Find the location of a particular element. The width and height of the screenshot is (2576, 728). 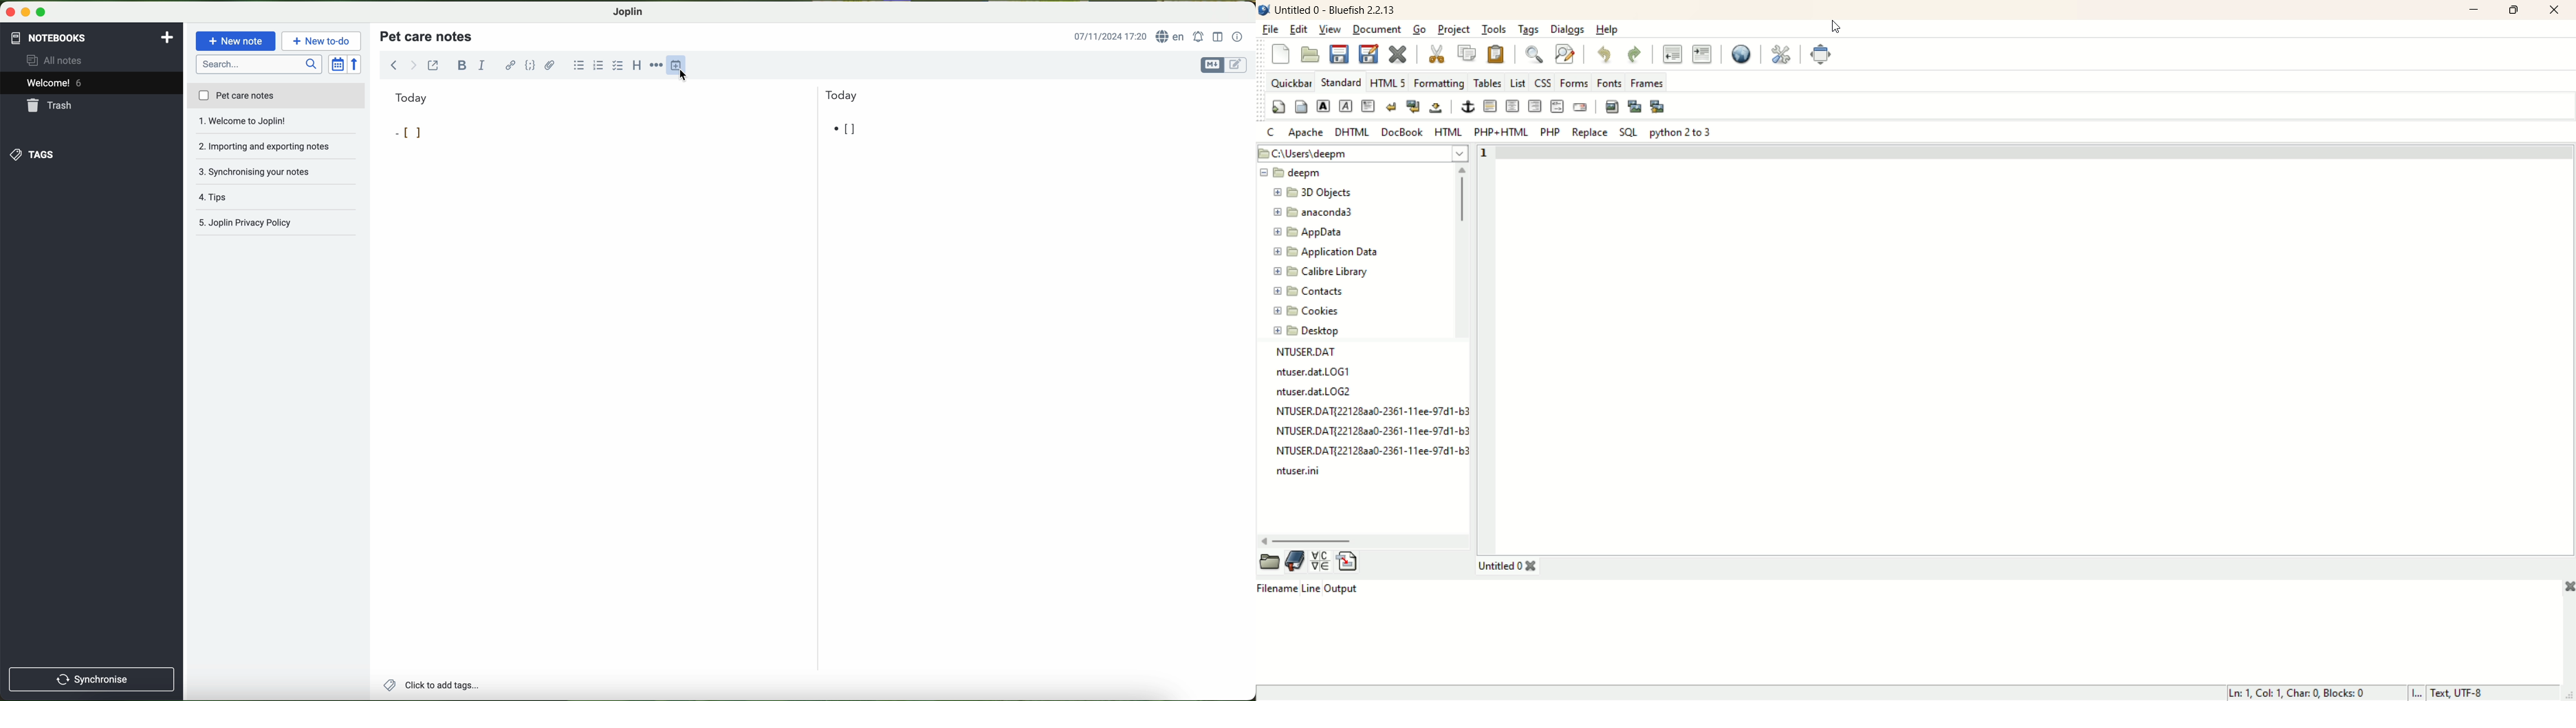

untitled is located at coordinates (1510, 568).